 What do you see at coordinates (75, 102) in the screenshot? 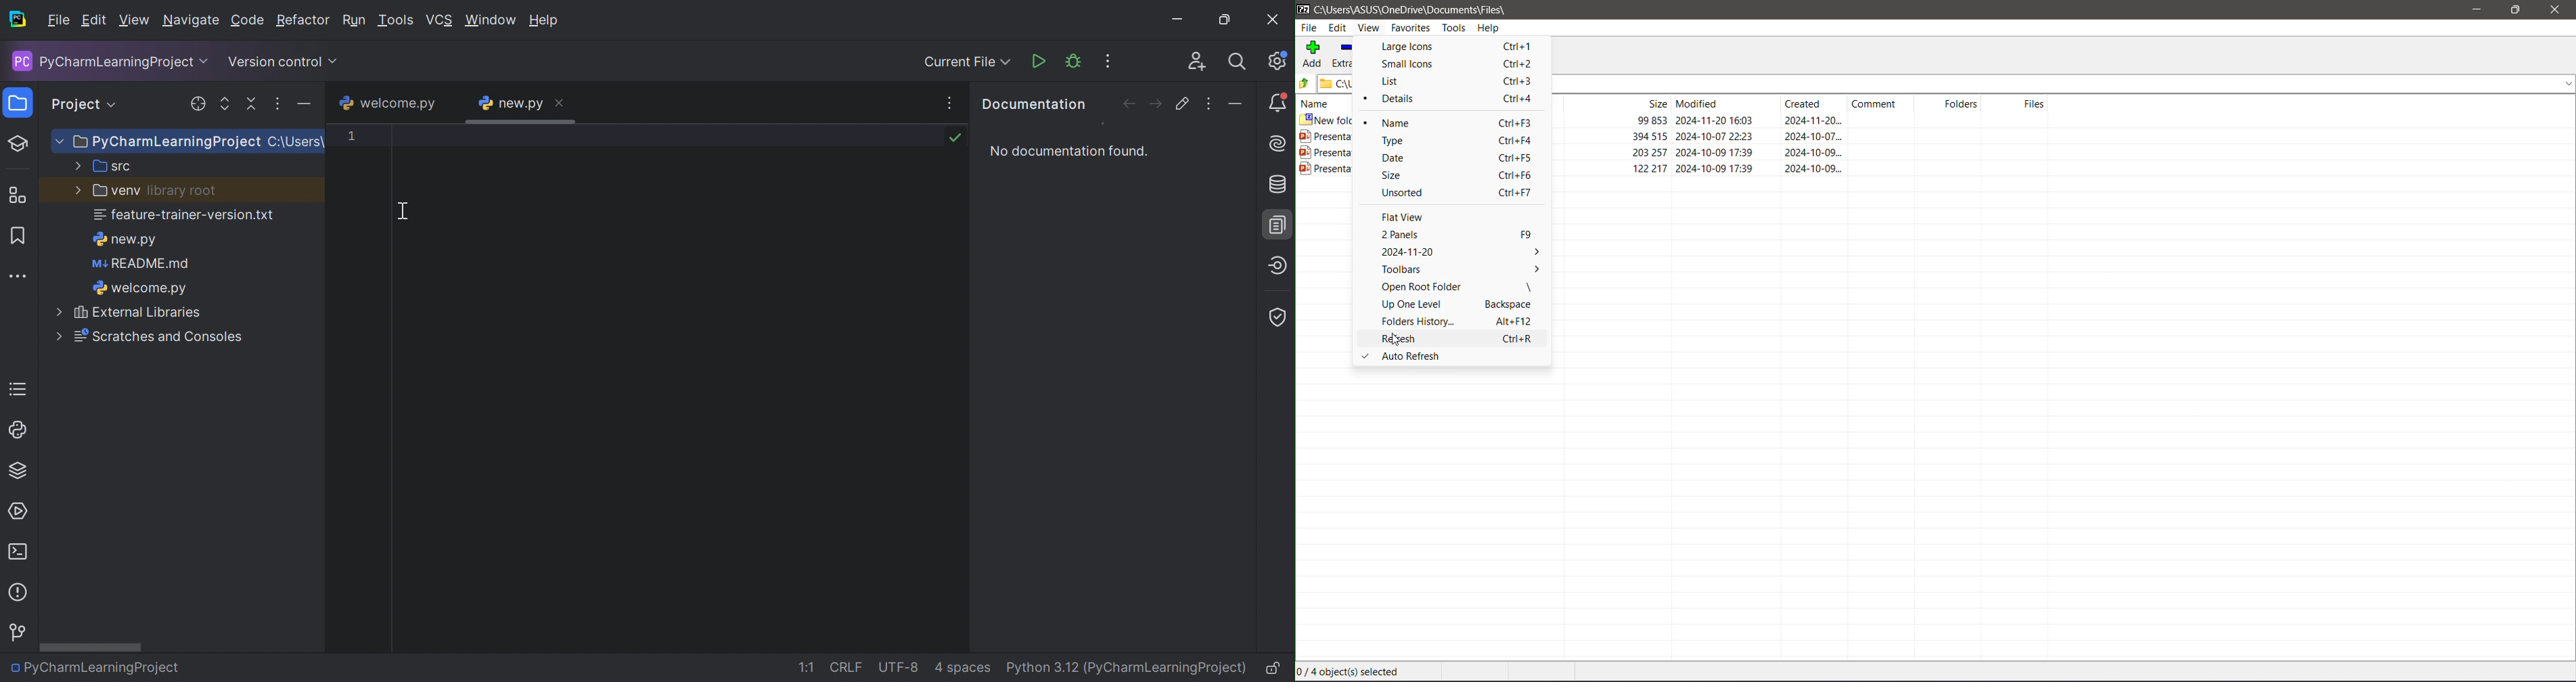
I see `Project` at bounding box center [75, 102].